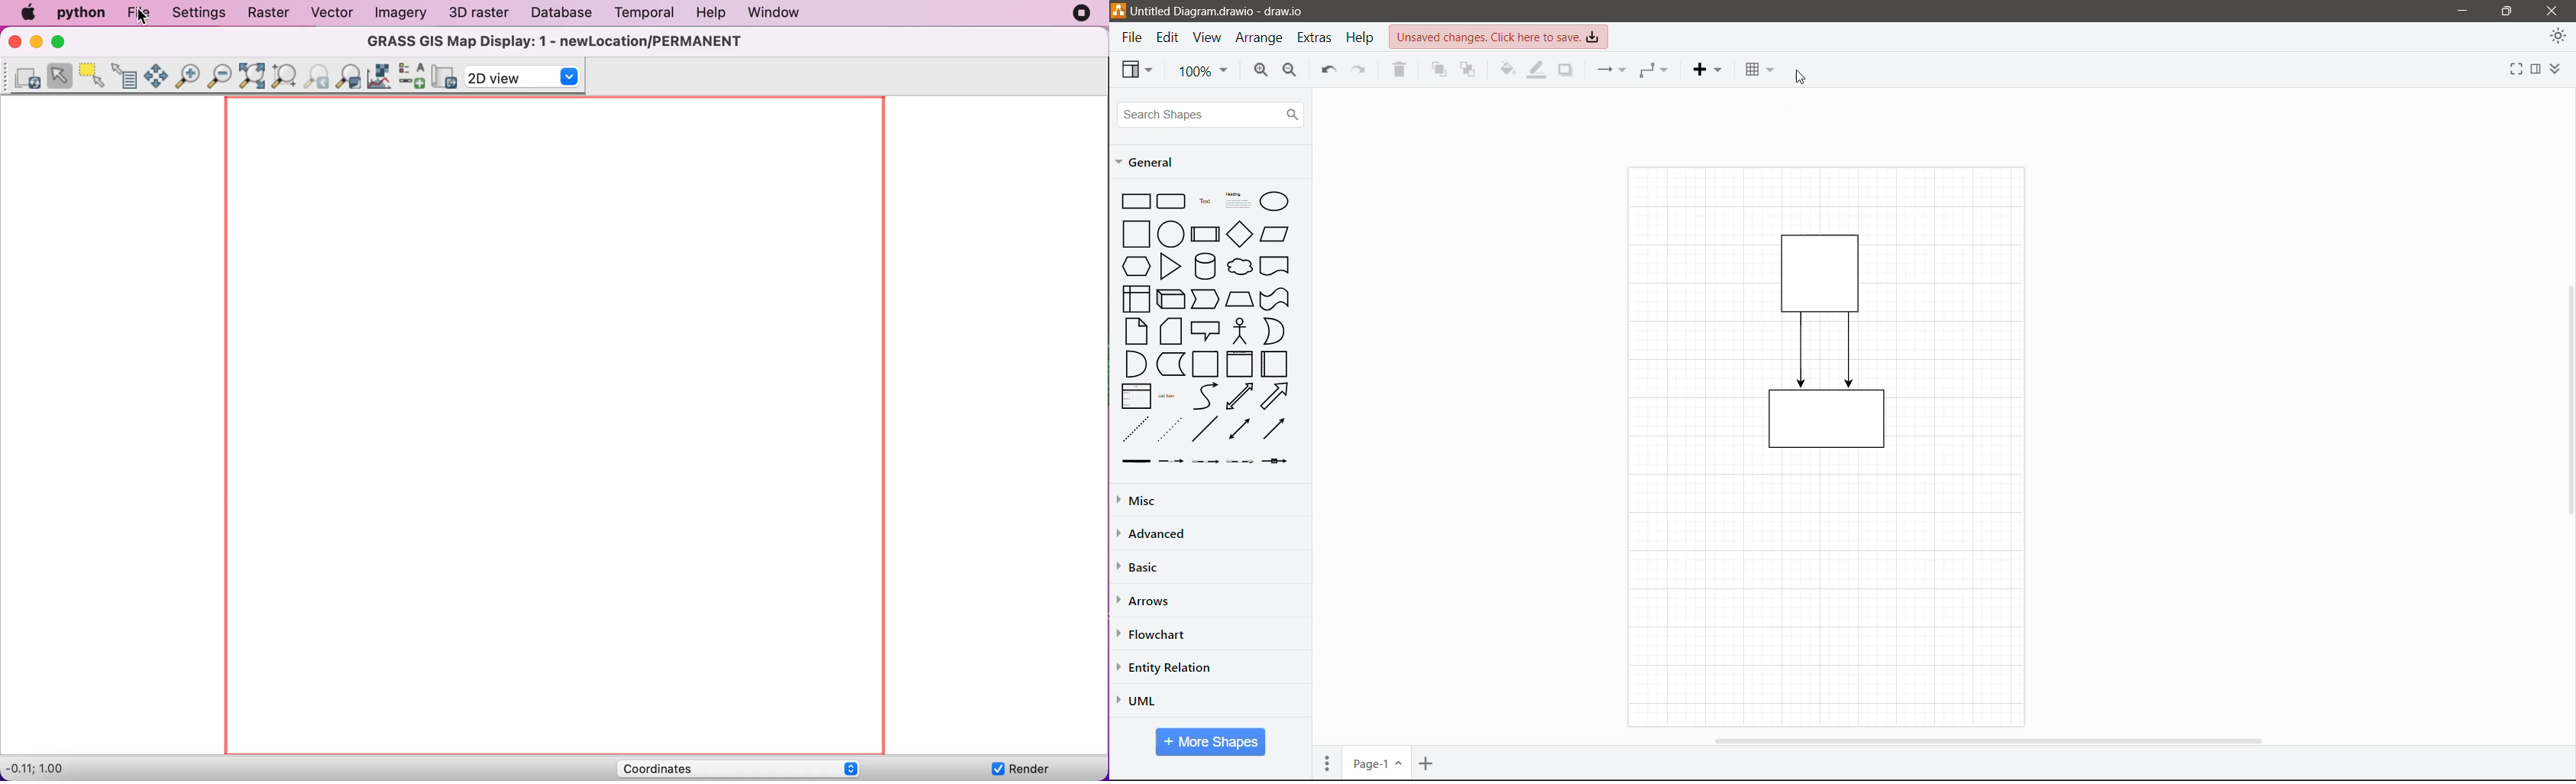 This screenshot has height=784, width=2576. I want to click on And, so click(1134, 364).